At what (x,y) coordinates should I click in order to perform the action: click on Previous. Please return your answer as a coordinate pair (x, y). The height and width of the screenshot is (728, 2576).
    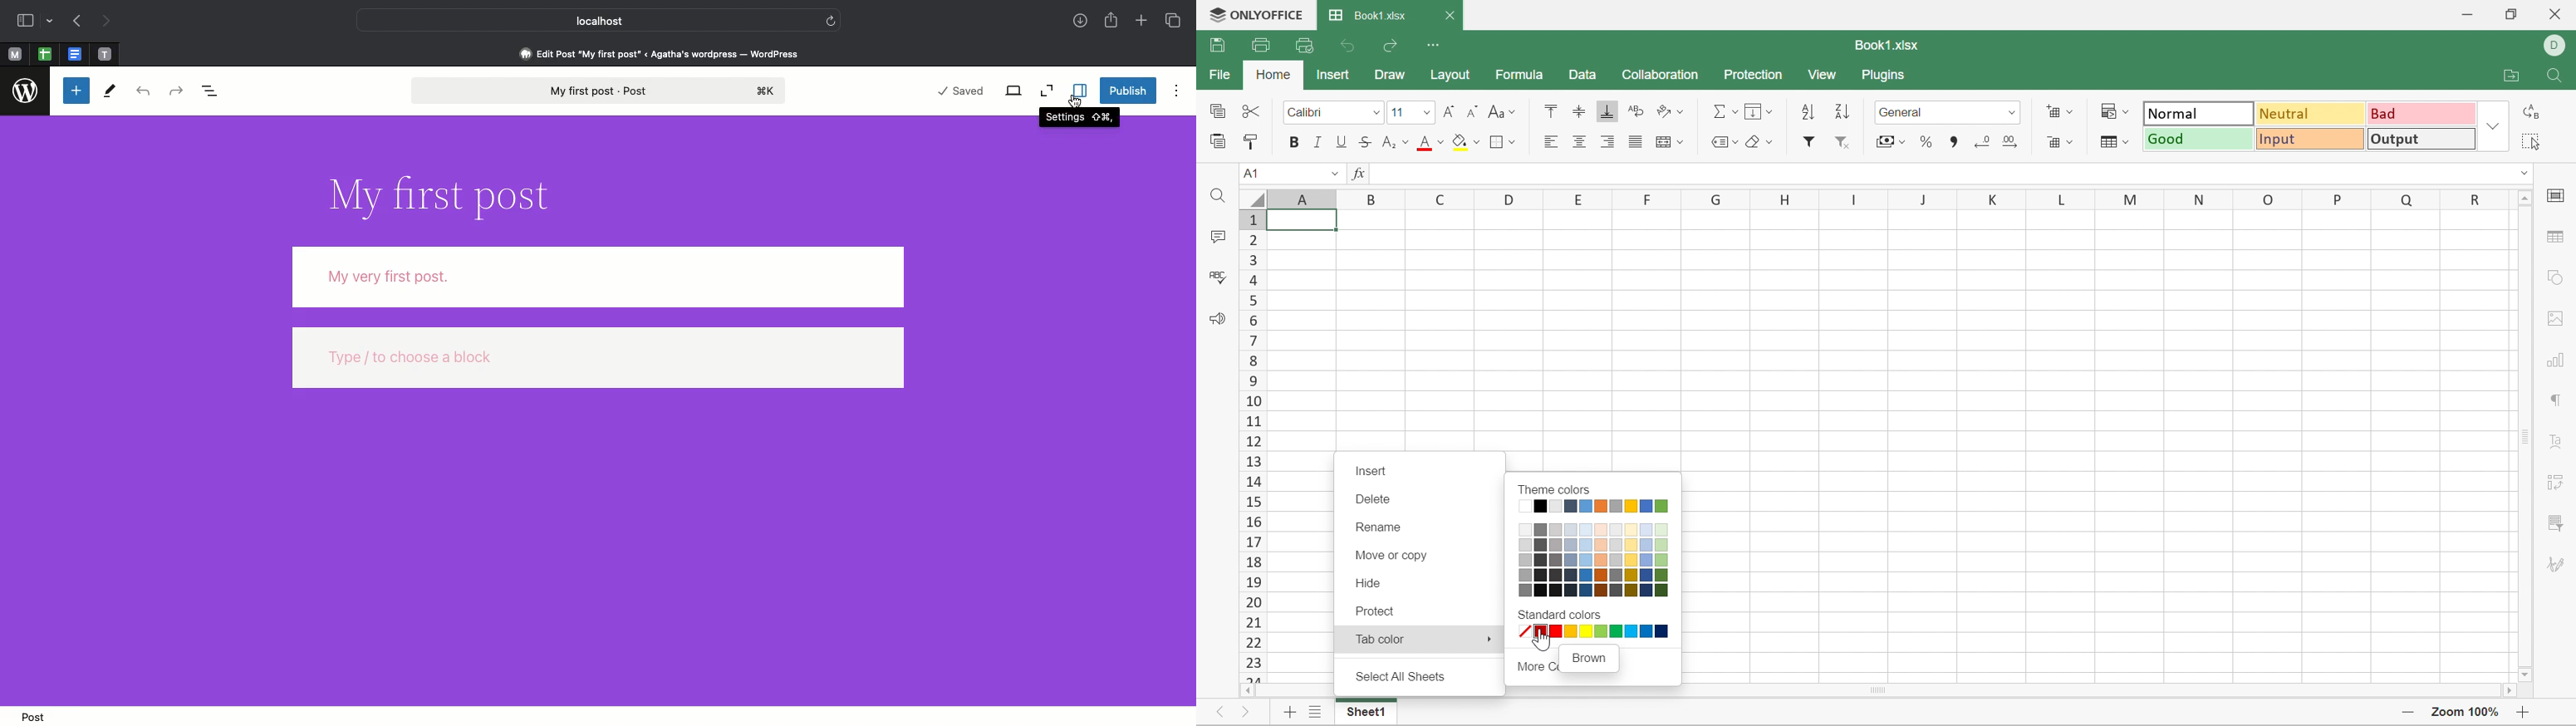
    Looking at the image, I should click on (1223, 712).